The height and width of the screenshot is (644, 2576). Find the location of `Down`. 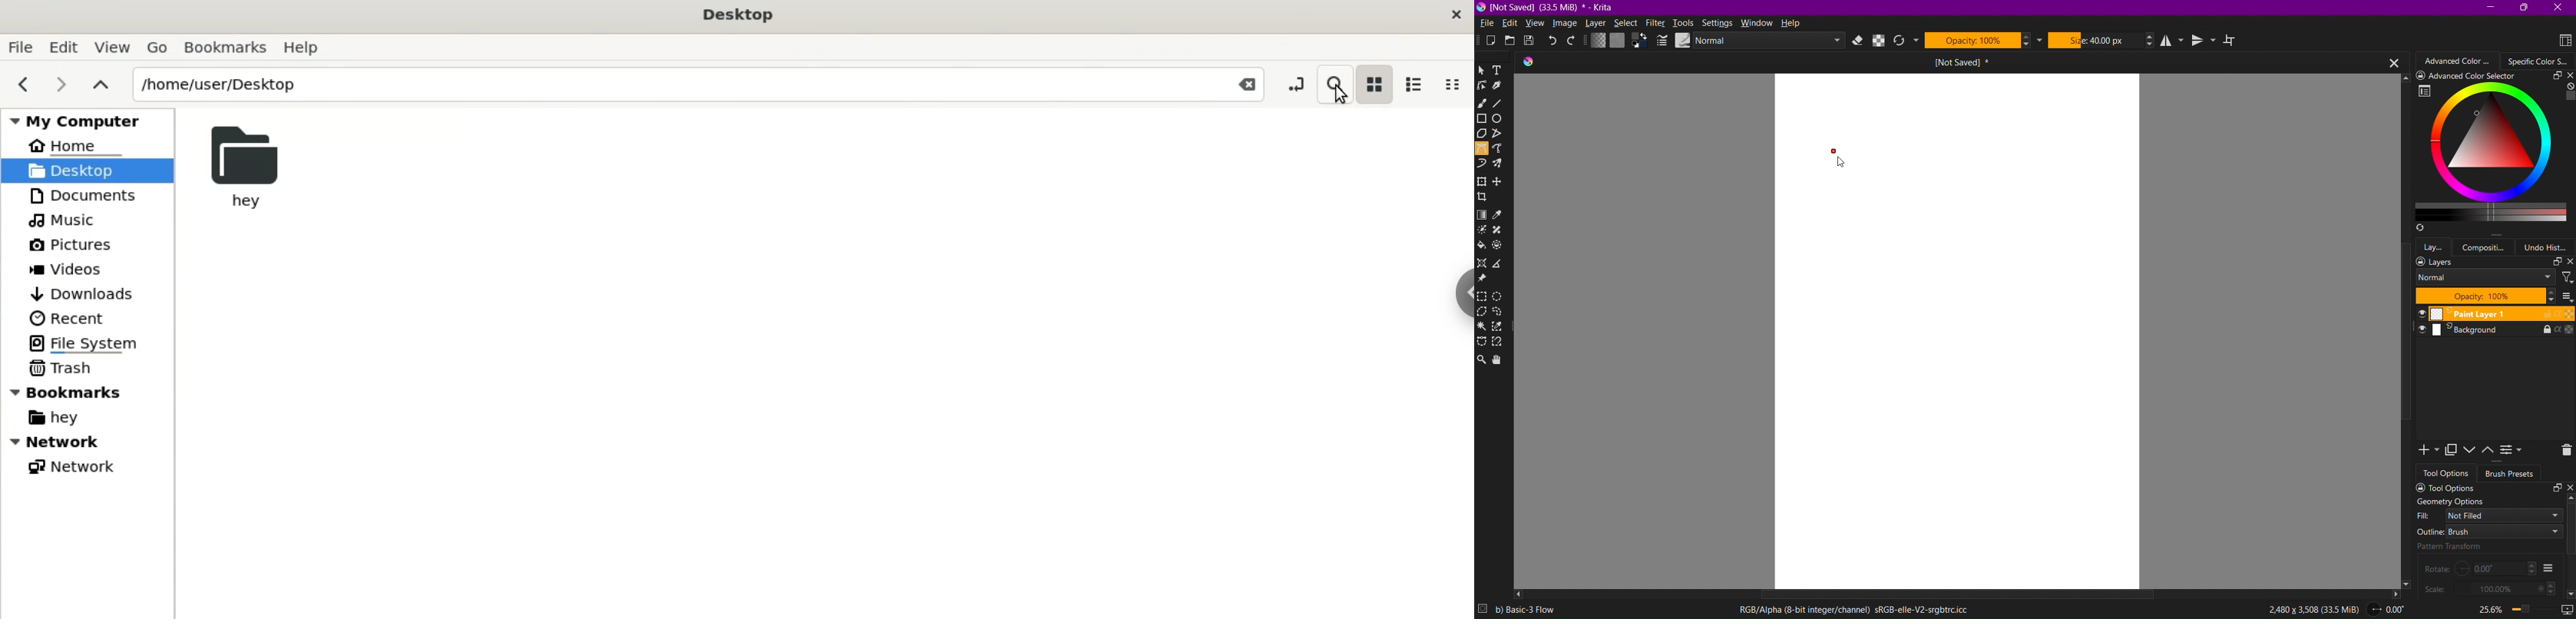

Down is located at coordinates (2409, 586).